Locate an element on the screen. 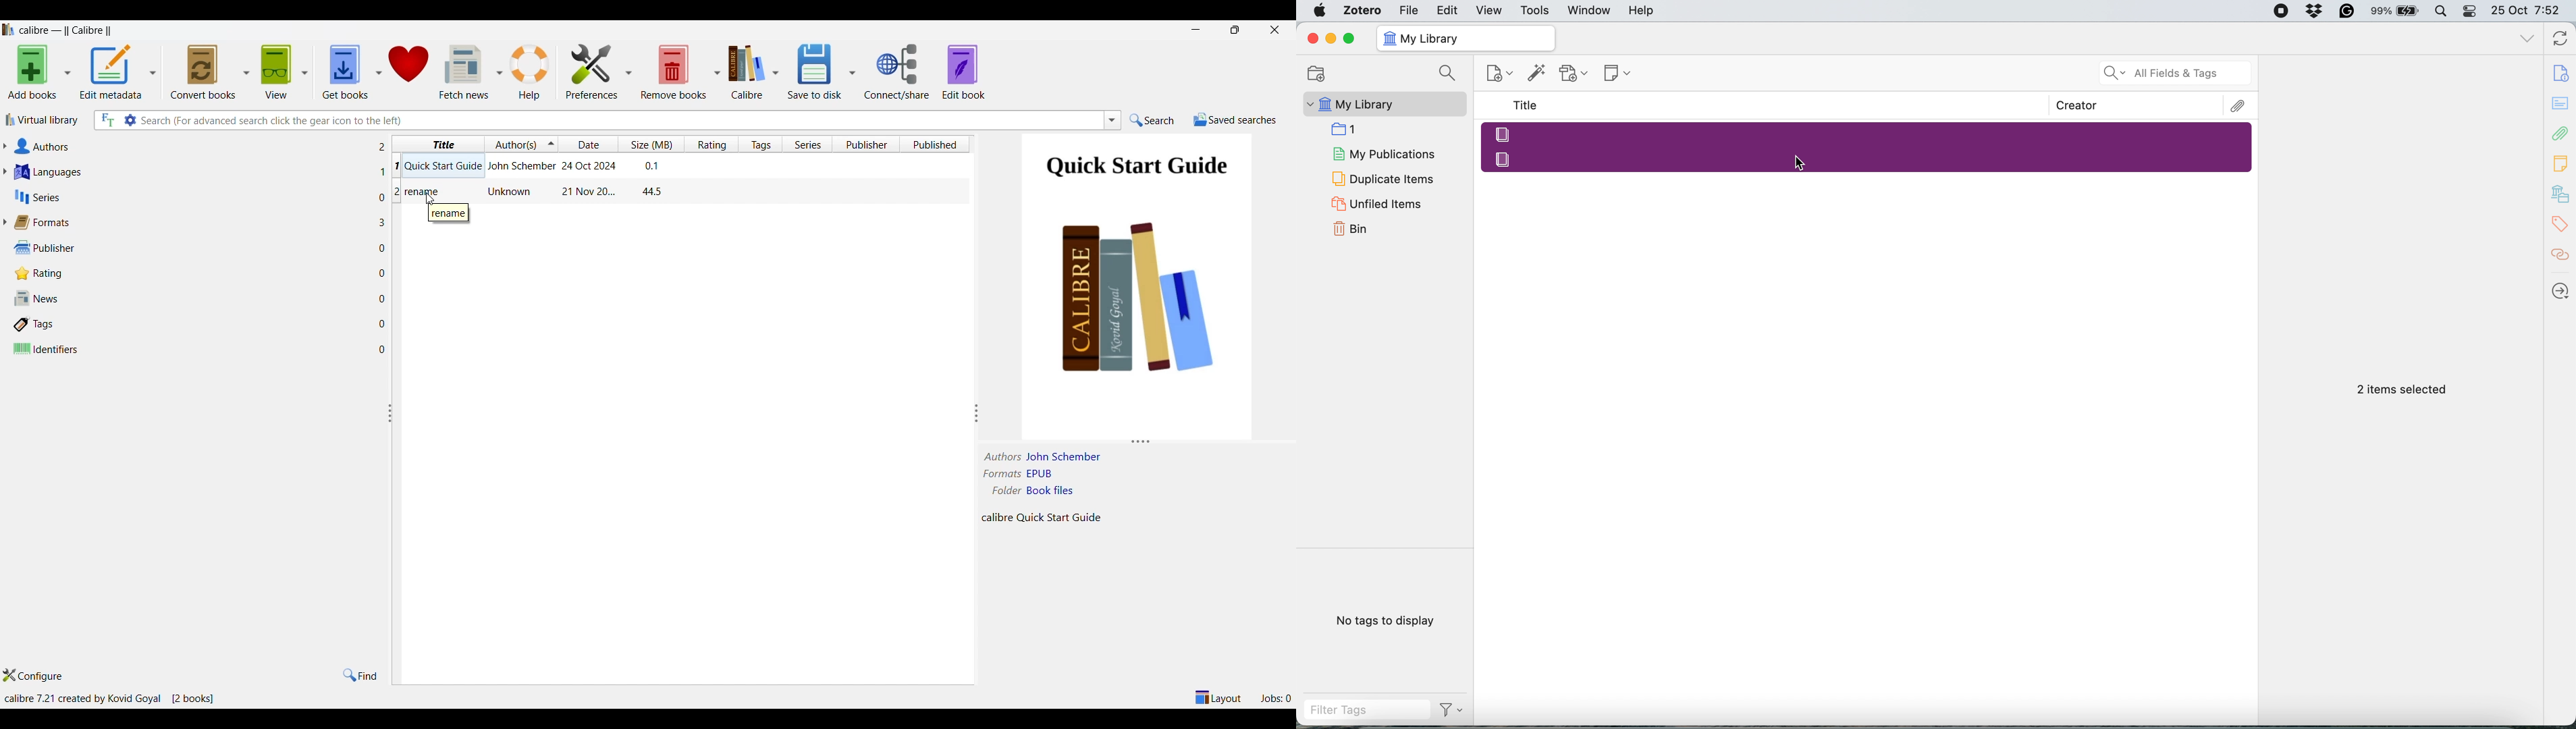 The width and height of the screenshot is (2576, 756). My Library is located at coordinates (1382, 104).